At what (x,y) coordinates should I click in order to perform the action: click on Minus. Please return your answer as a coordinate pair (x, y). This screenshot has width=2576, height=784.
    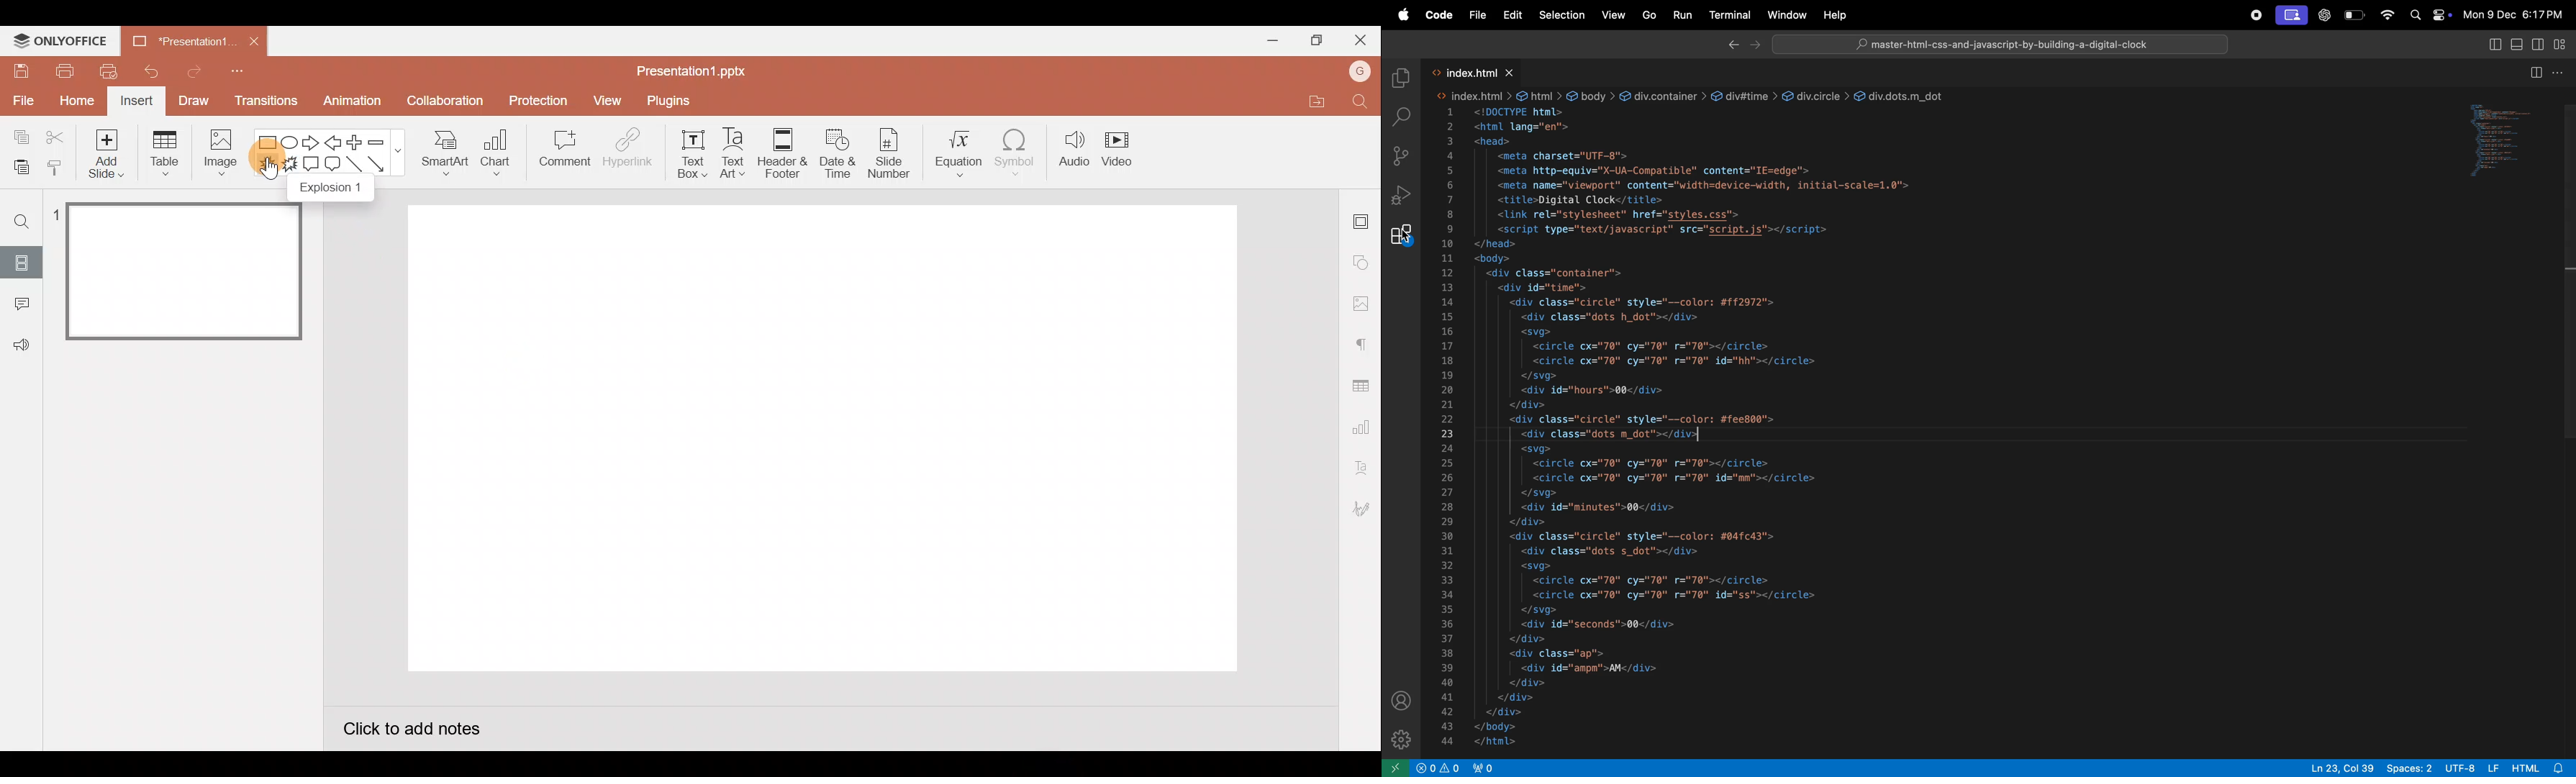
    Looking at the image, I should click on (379, 140).